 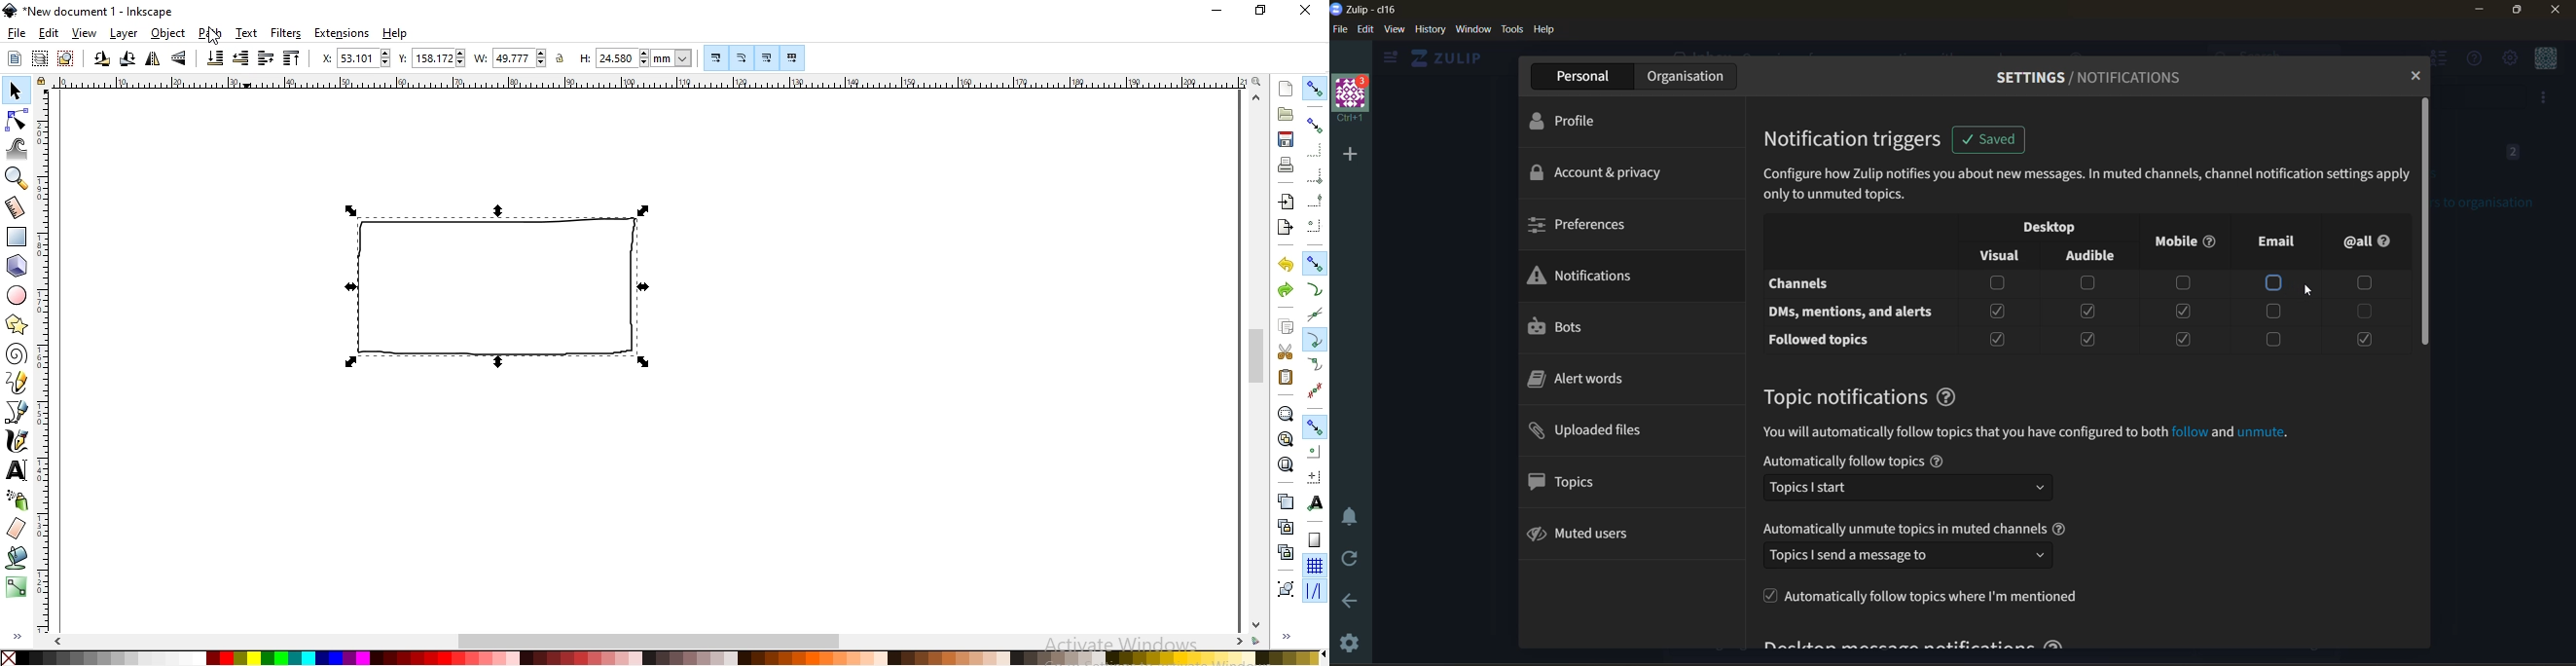 I want to click on settings menu, so click(x=2509, y=58).